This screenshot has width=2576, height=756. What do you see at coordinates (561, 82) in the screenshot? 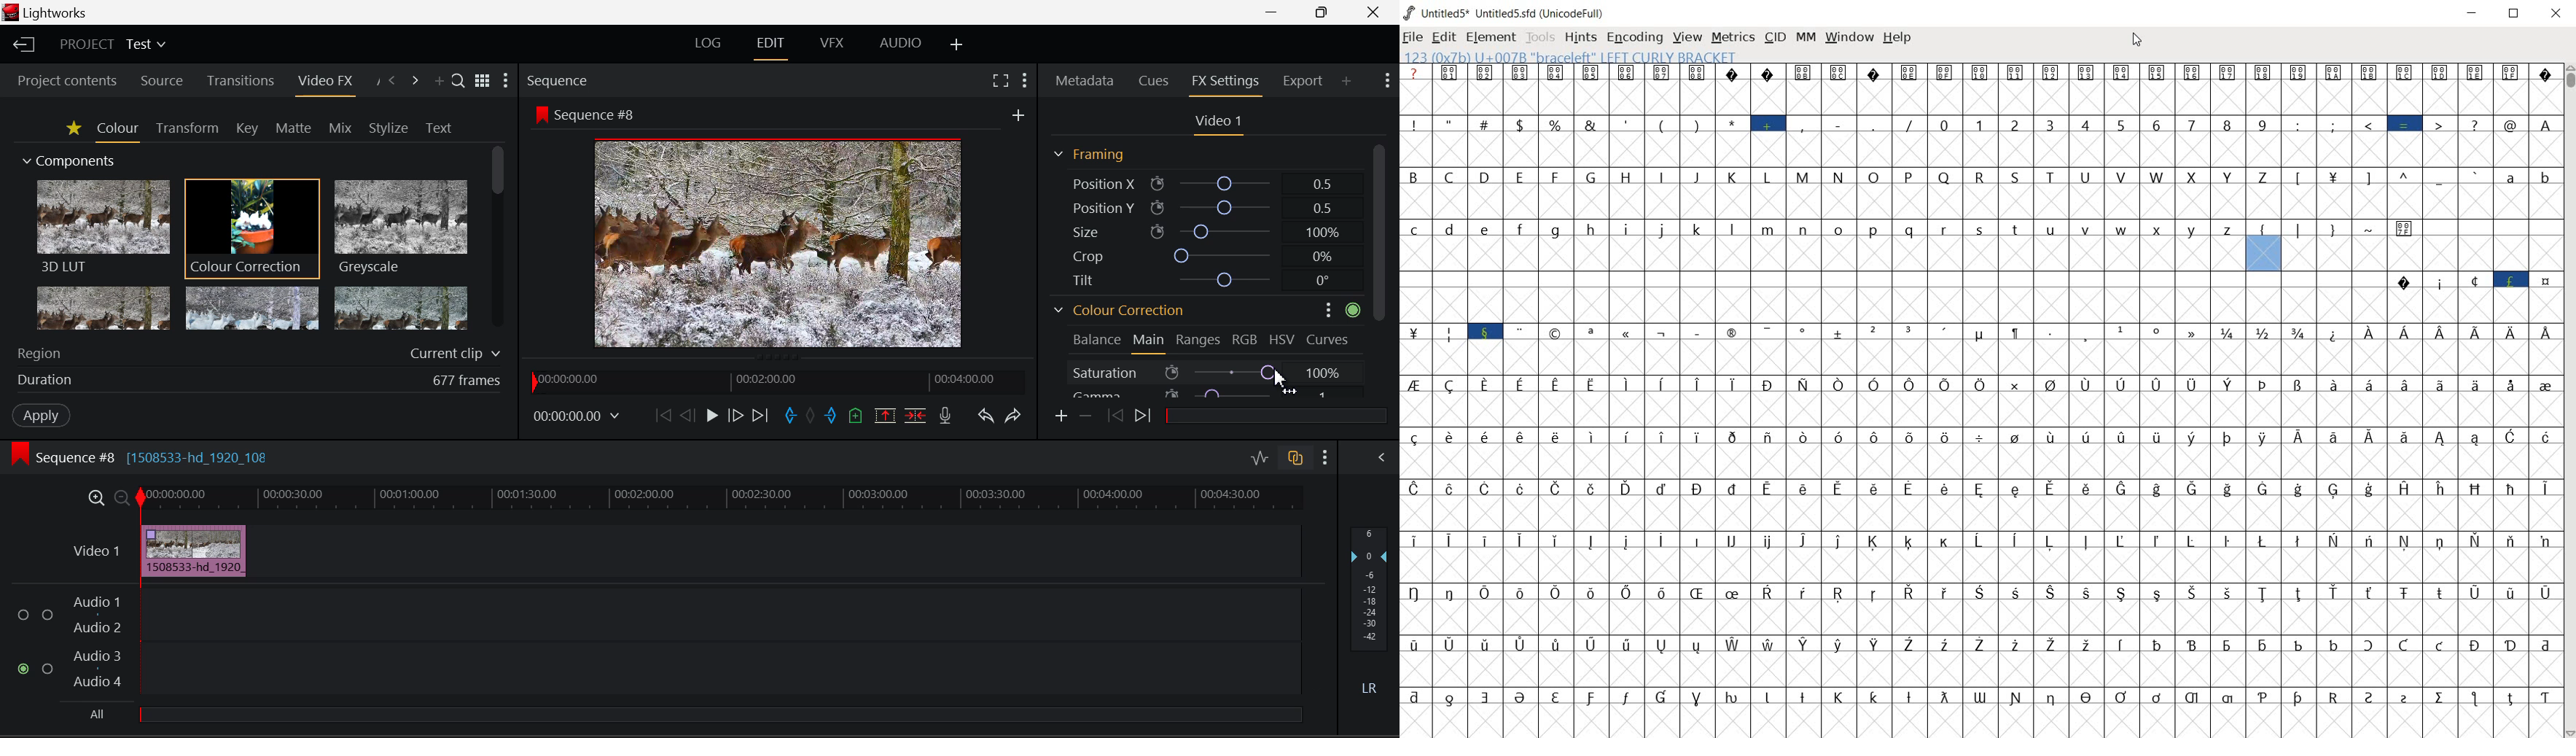
I see `Sequence Preview Section` at bounding box center [561, 82].